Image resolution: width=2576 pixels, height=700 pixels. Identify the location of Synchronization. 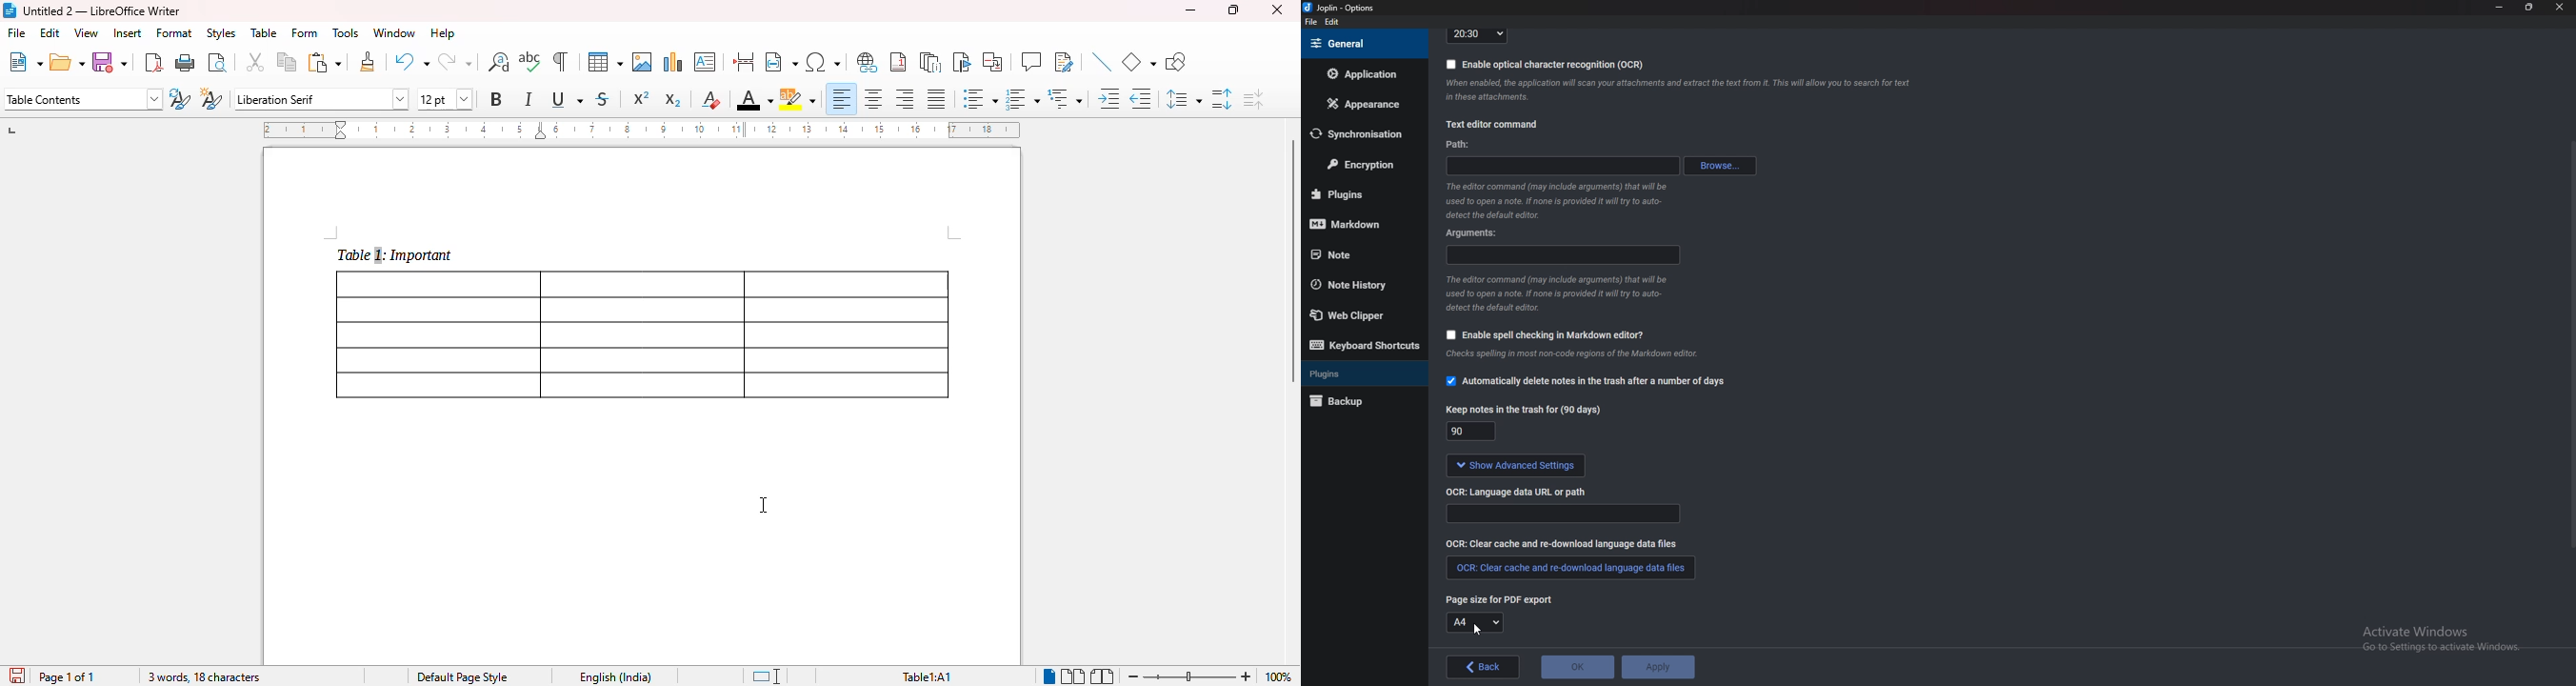
(1357, 134).